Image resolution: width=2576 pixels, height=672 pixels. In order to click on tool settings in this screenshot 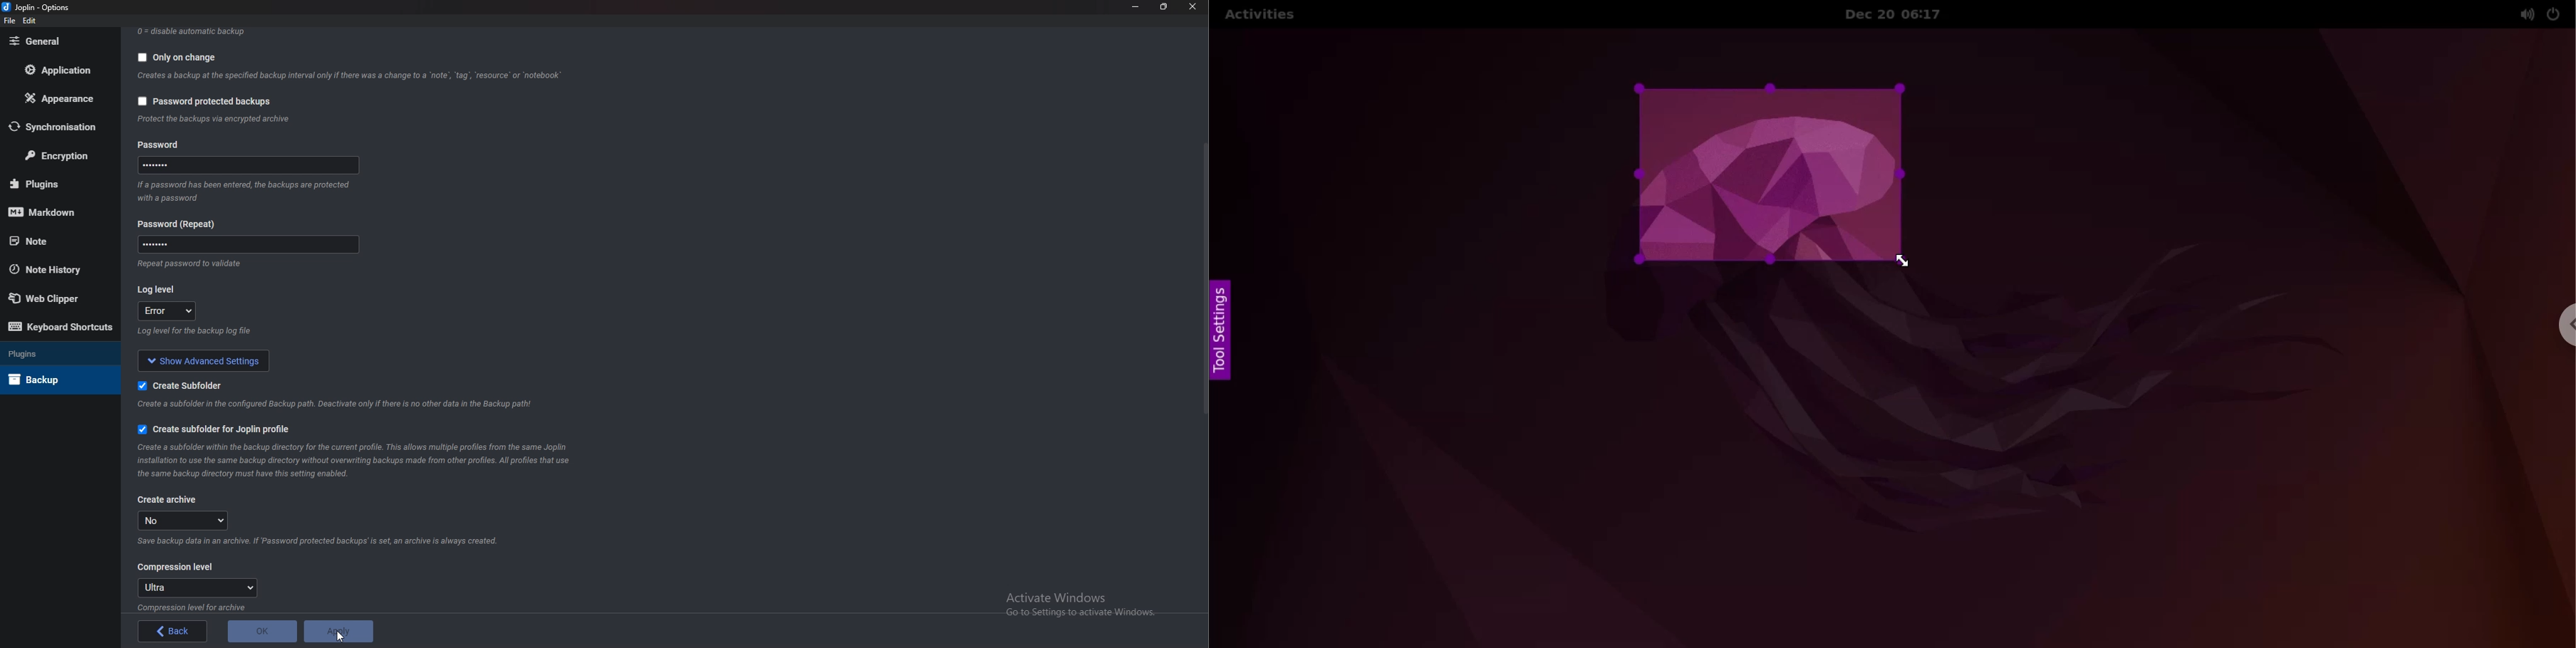, I will do `click(1225, 332)`.